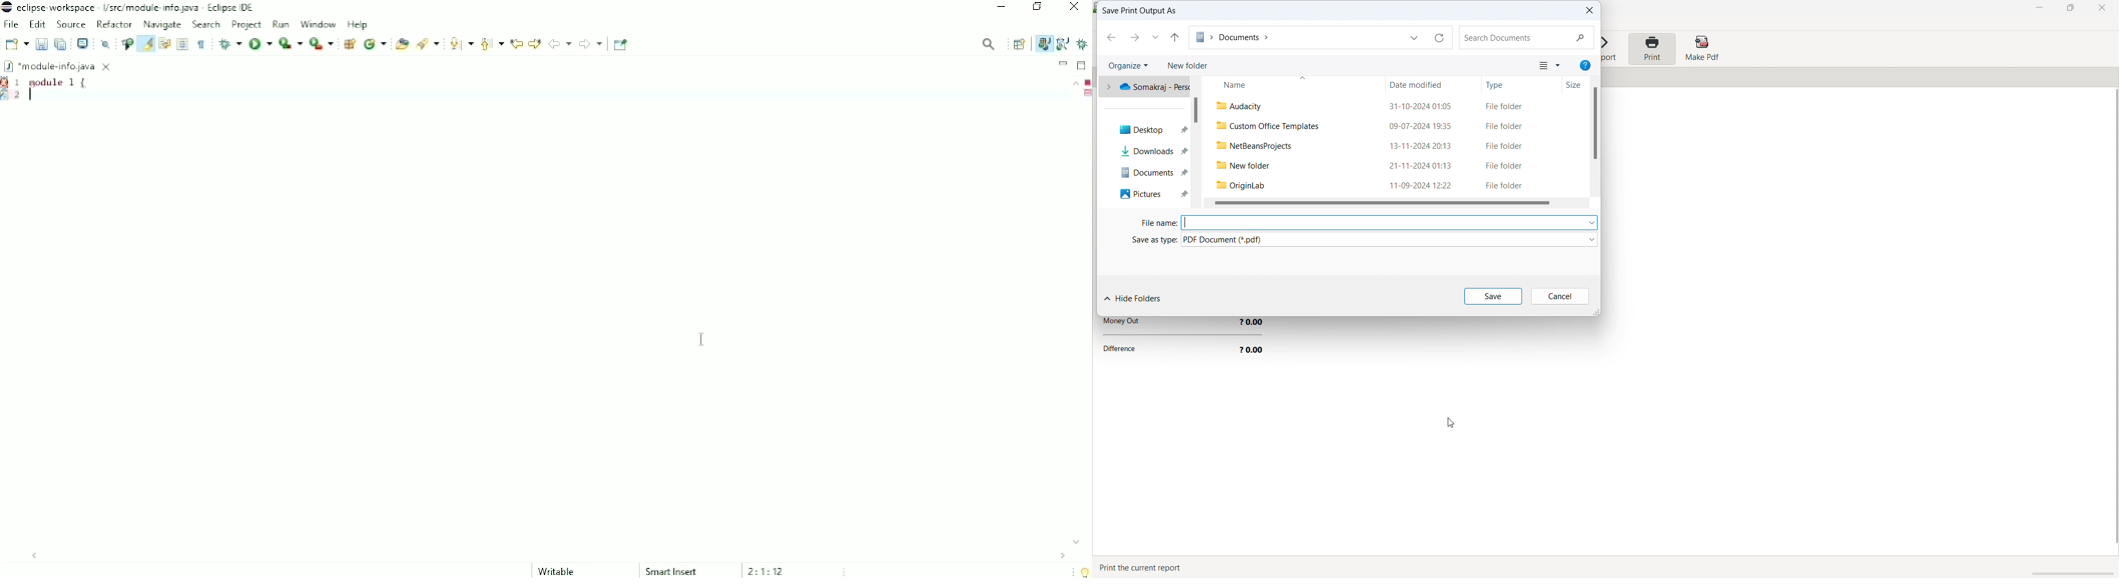 The image size is (2128, 588). Describe the element at coordinates (1434, 85) in the screenshot. I see `date modified` at that location.